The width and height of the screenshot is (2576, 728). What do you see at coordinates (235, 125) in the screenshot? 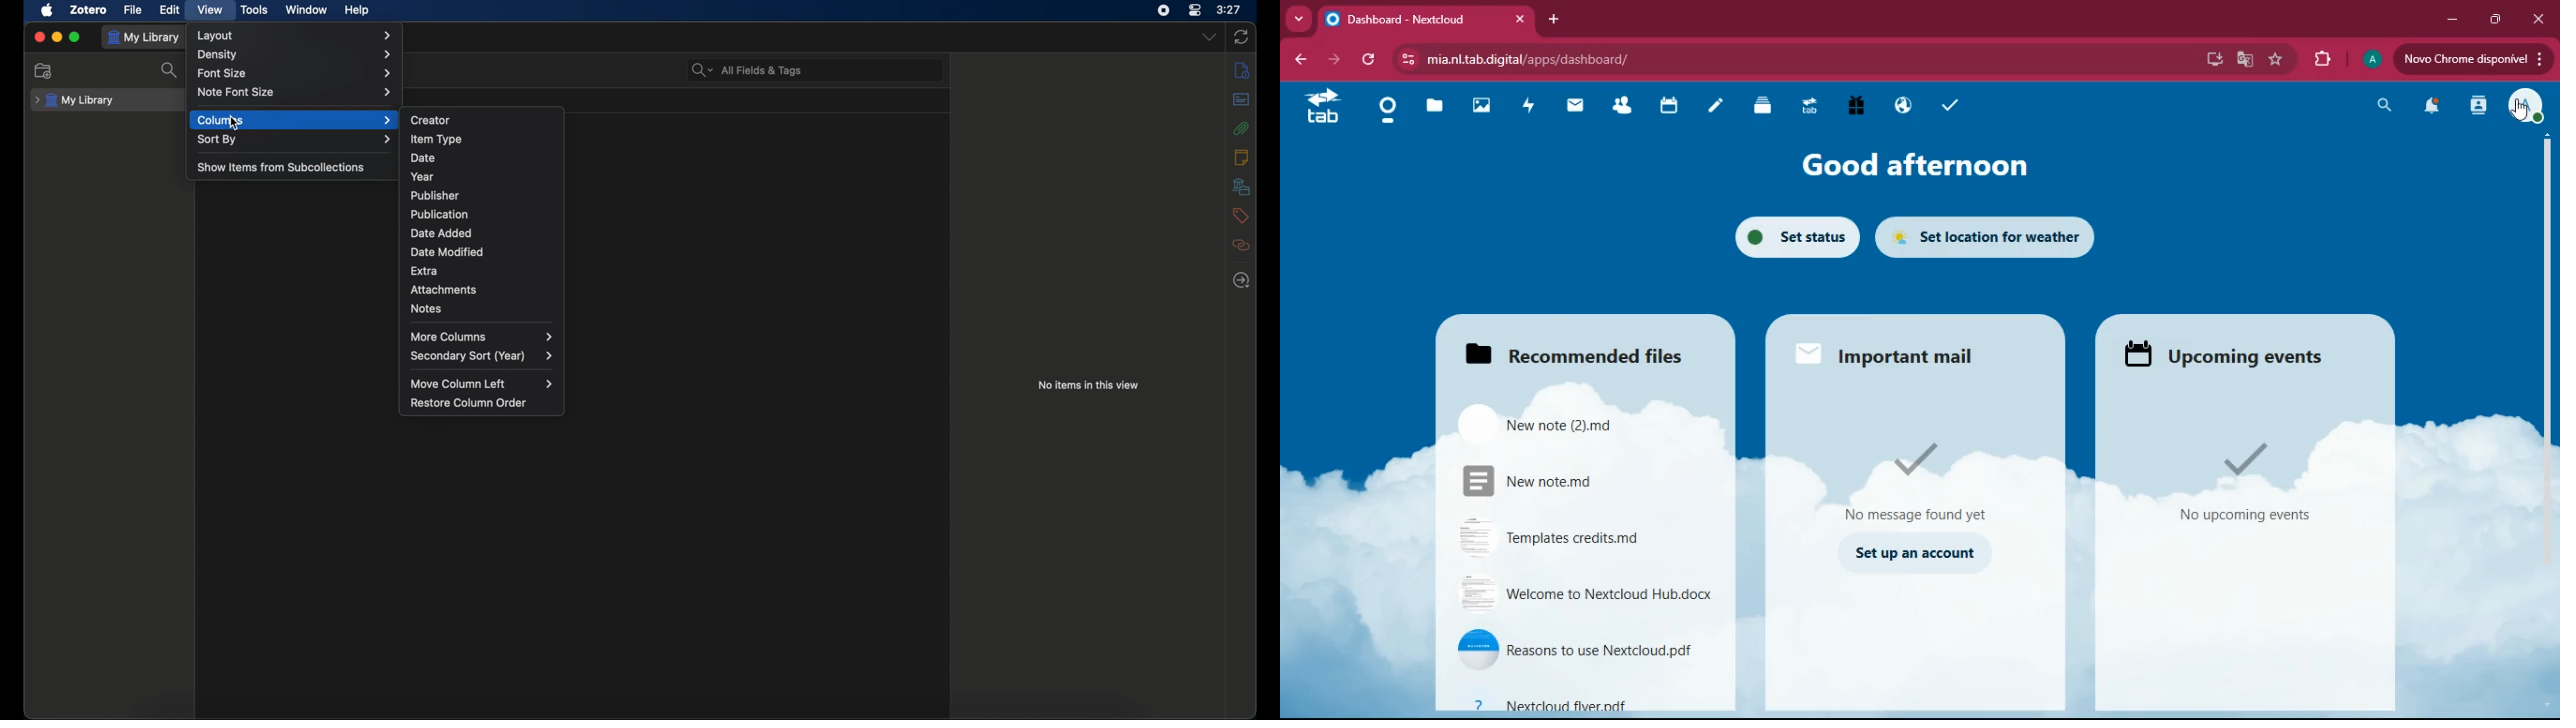
I see `Cursor` at bounding box center [235, 125].